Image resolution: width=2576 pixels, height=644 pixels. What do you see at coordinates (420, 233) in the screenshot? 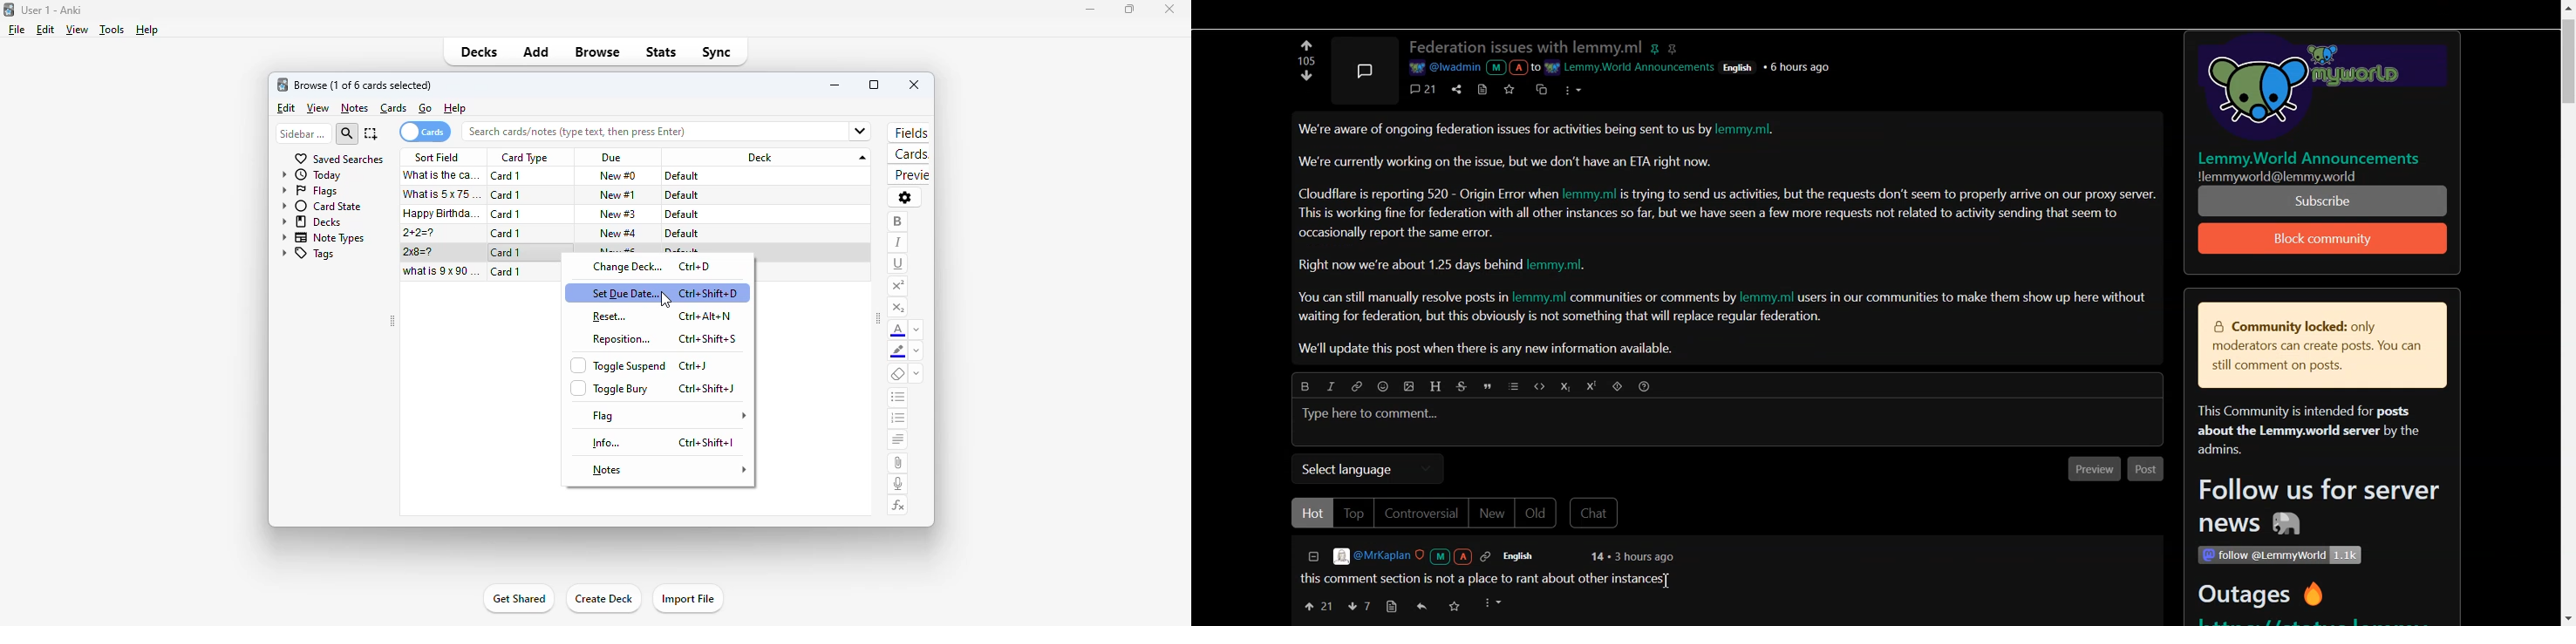
I see `2+2=?` at bounding box center [420, 233].